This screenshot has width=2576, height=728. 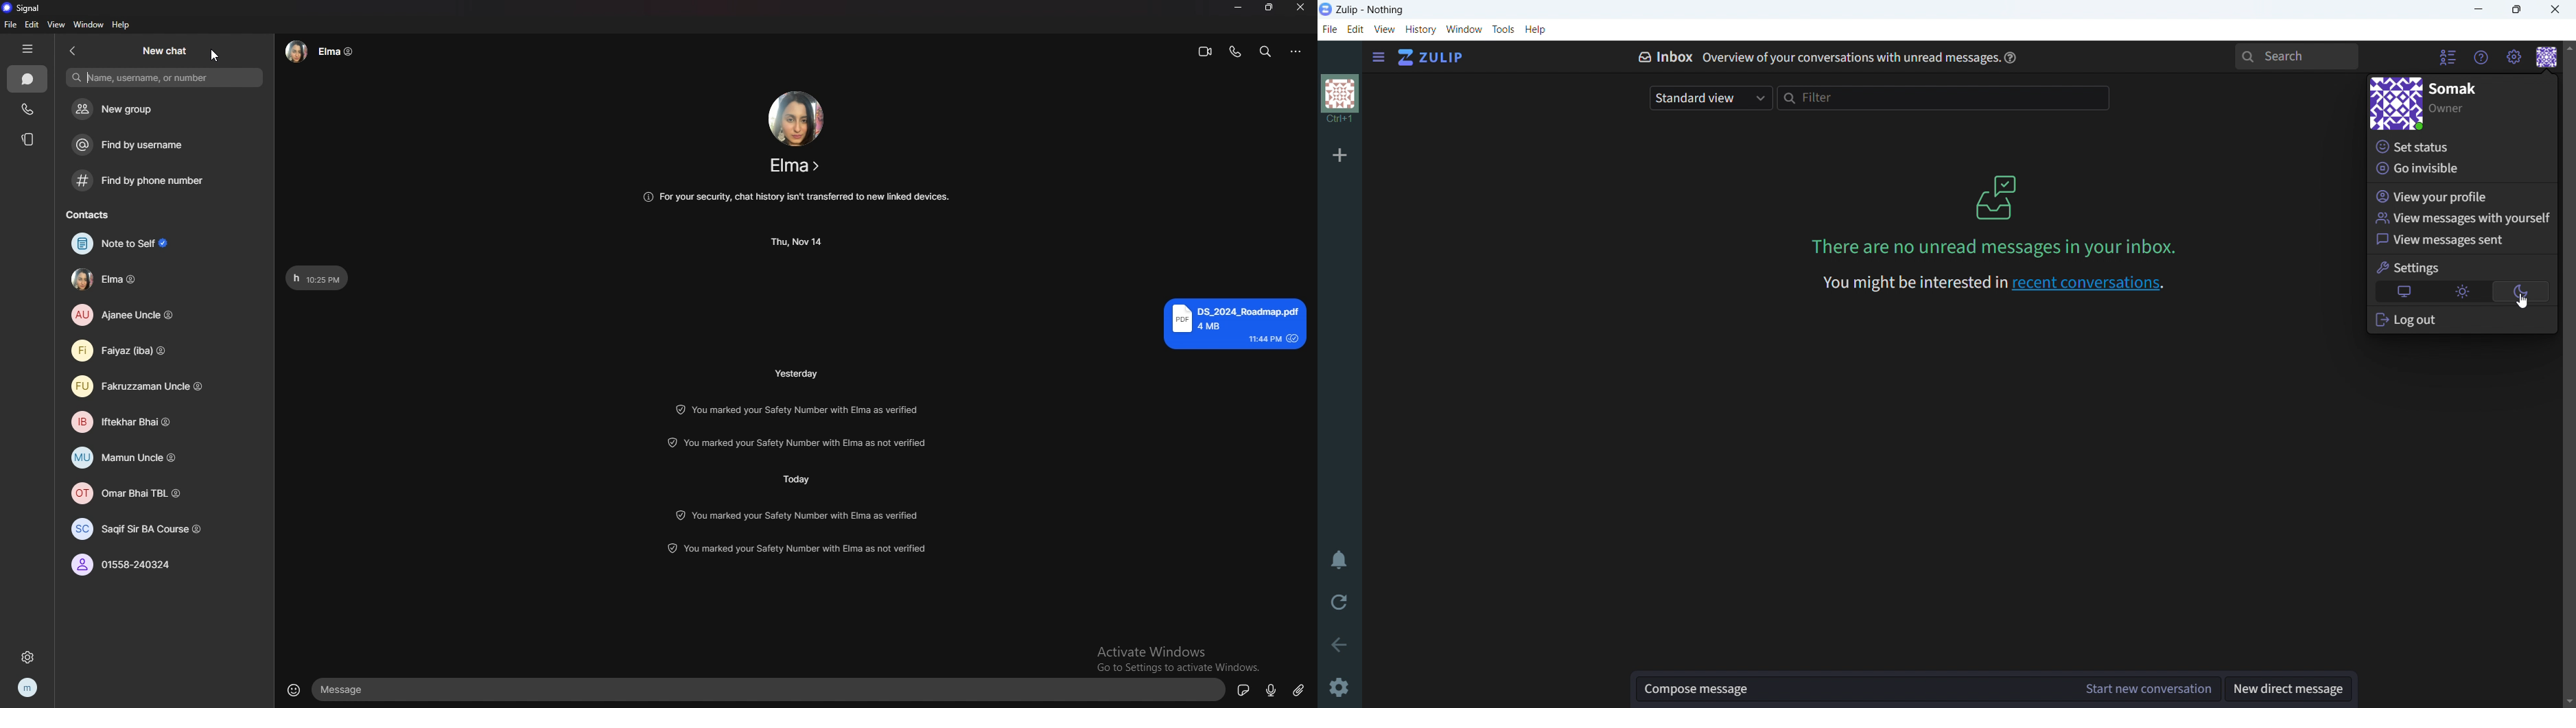 What do you see at coordinates (2146, 689) in the screenshot?
I see `start new conversation` at bounding box center [2146, 689].